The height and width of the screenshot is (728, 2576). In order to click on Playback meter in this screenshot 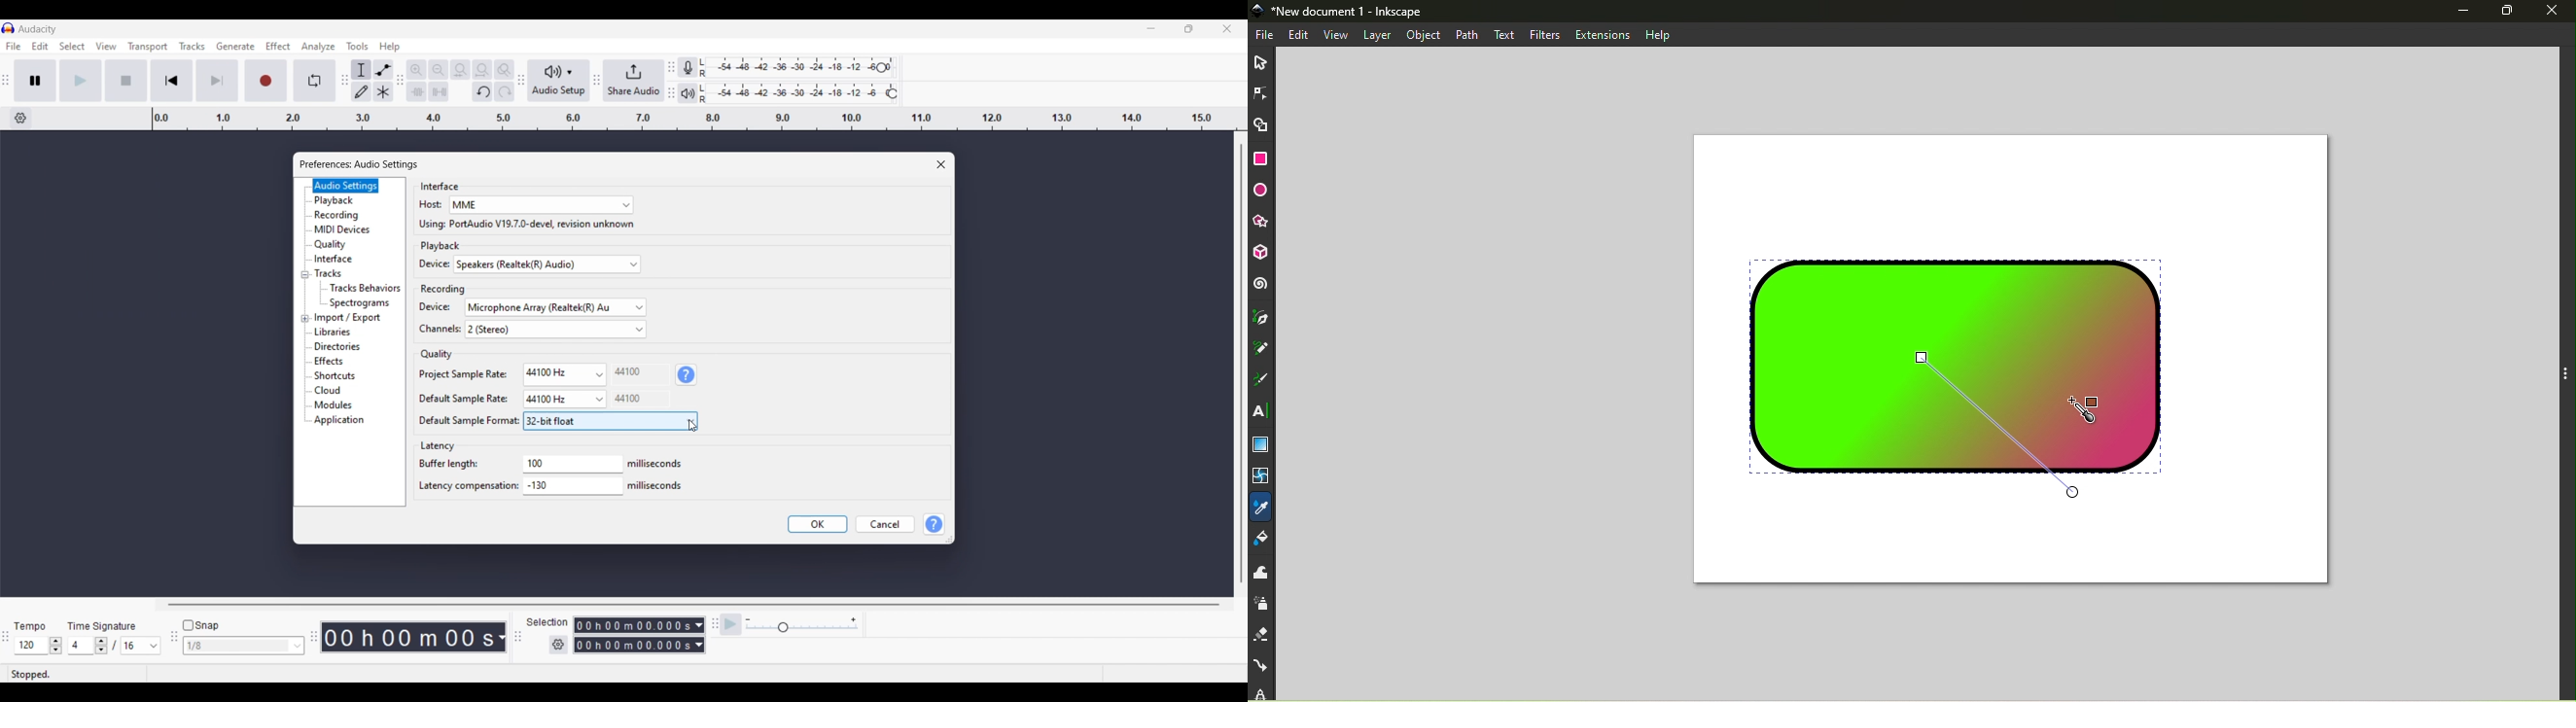, I will do `click(695, 93)`.